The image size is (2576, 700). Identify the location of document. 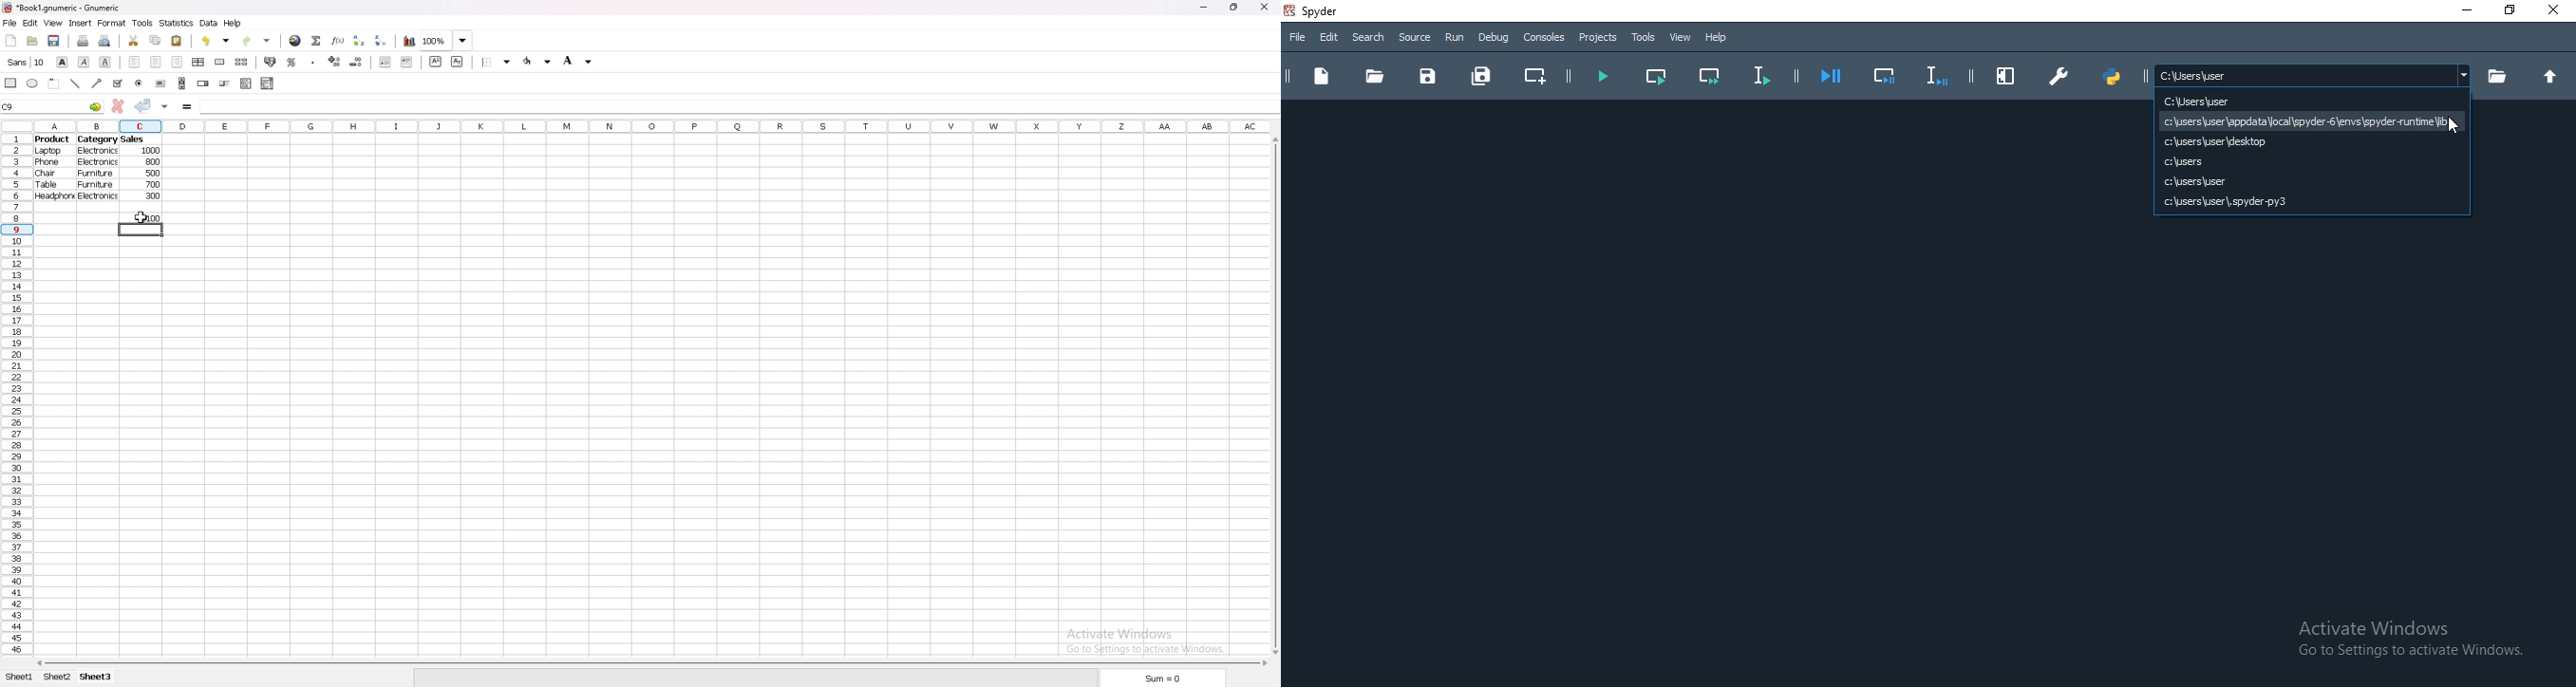
(1321, 78).